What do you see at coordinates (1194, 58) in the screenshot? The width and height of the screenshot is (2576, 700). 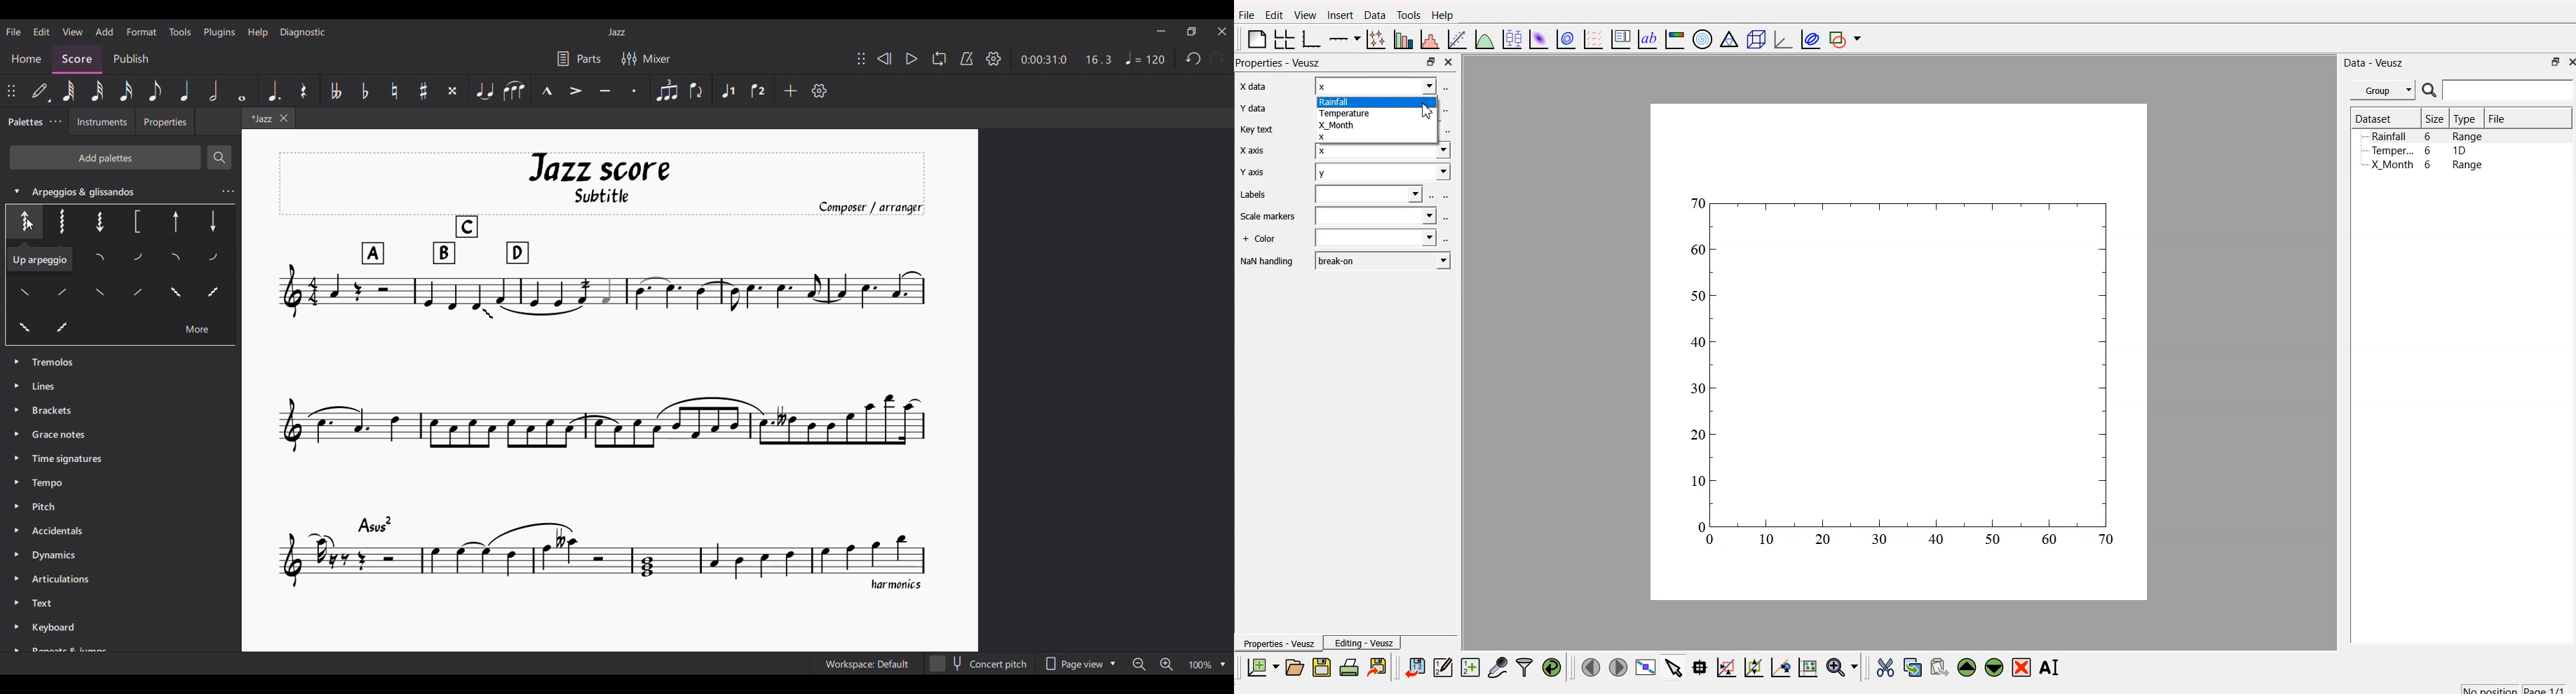 I see `Undo` at bounding box center [1194, 58].